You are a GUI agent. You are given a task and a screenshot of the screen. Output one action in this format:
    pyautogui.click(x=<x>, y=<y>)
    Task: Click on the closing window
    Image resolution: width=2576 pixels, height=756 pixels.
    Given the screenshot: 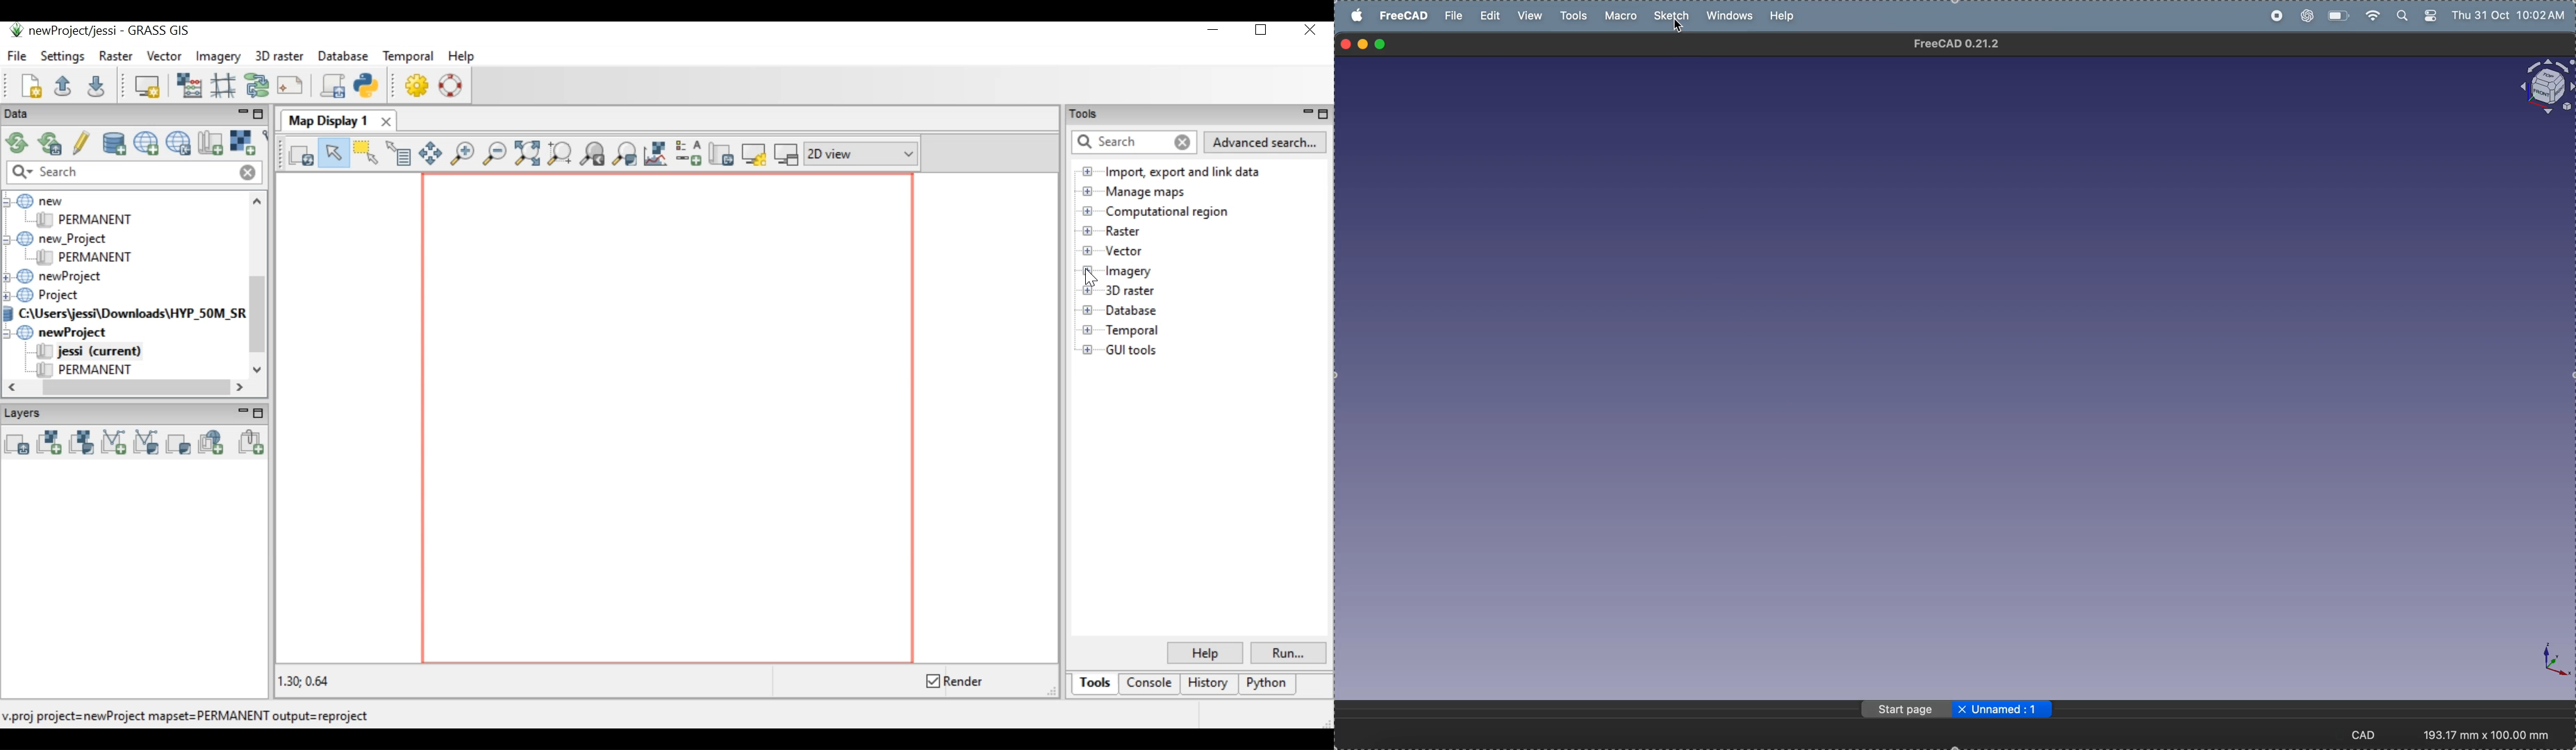 What is the action you would take?
    pyautogui.click(x=1346, y=44)
    